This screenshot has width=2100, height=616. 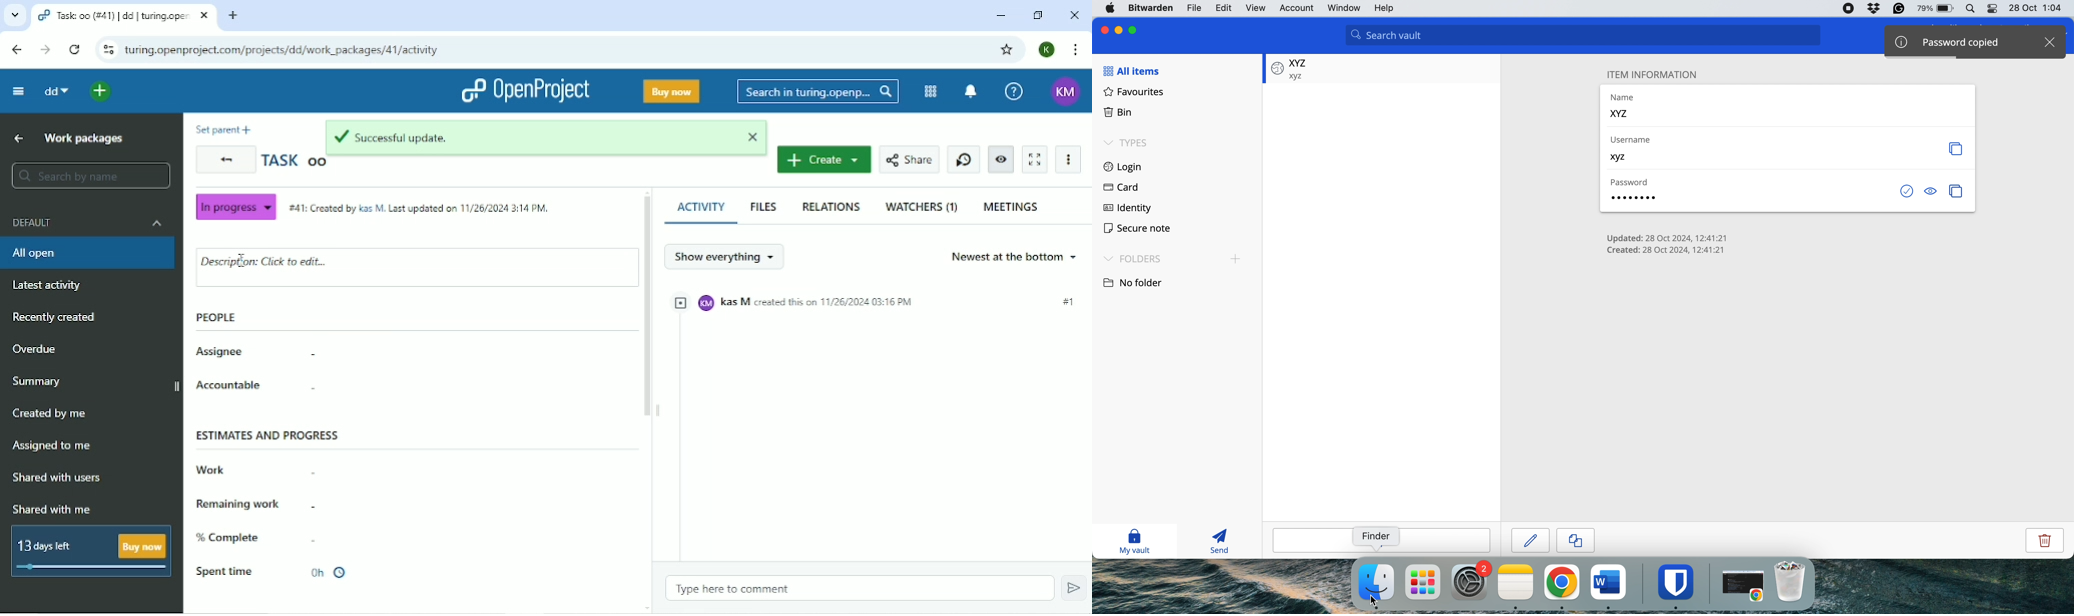 What do you see at coordinates (1517, 582) in the screenshot?
I see `notes` at bounding box center [1517, 582].